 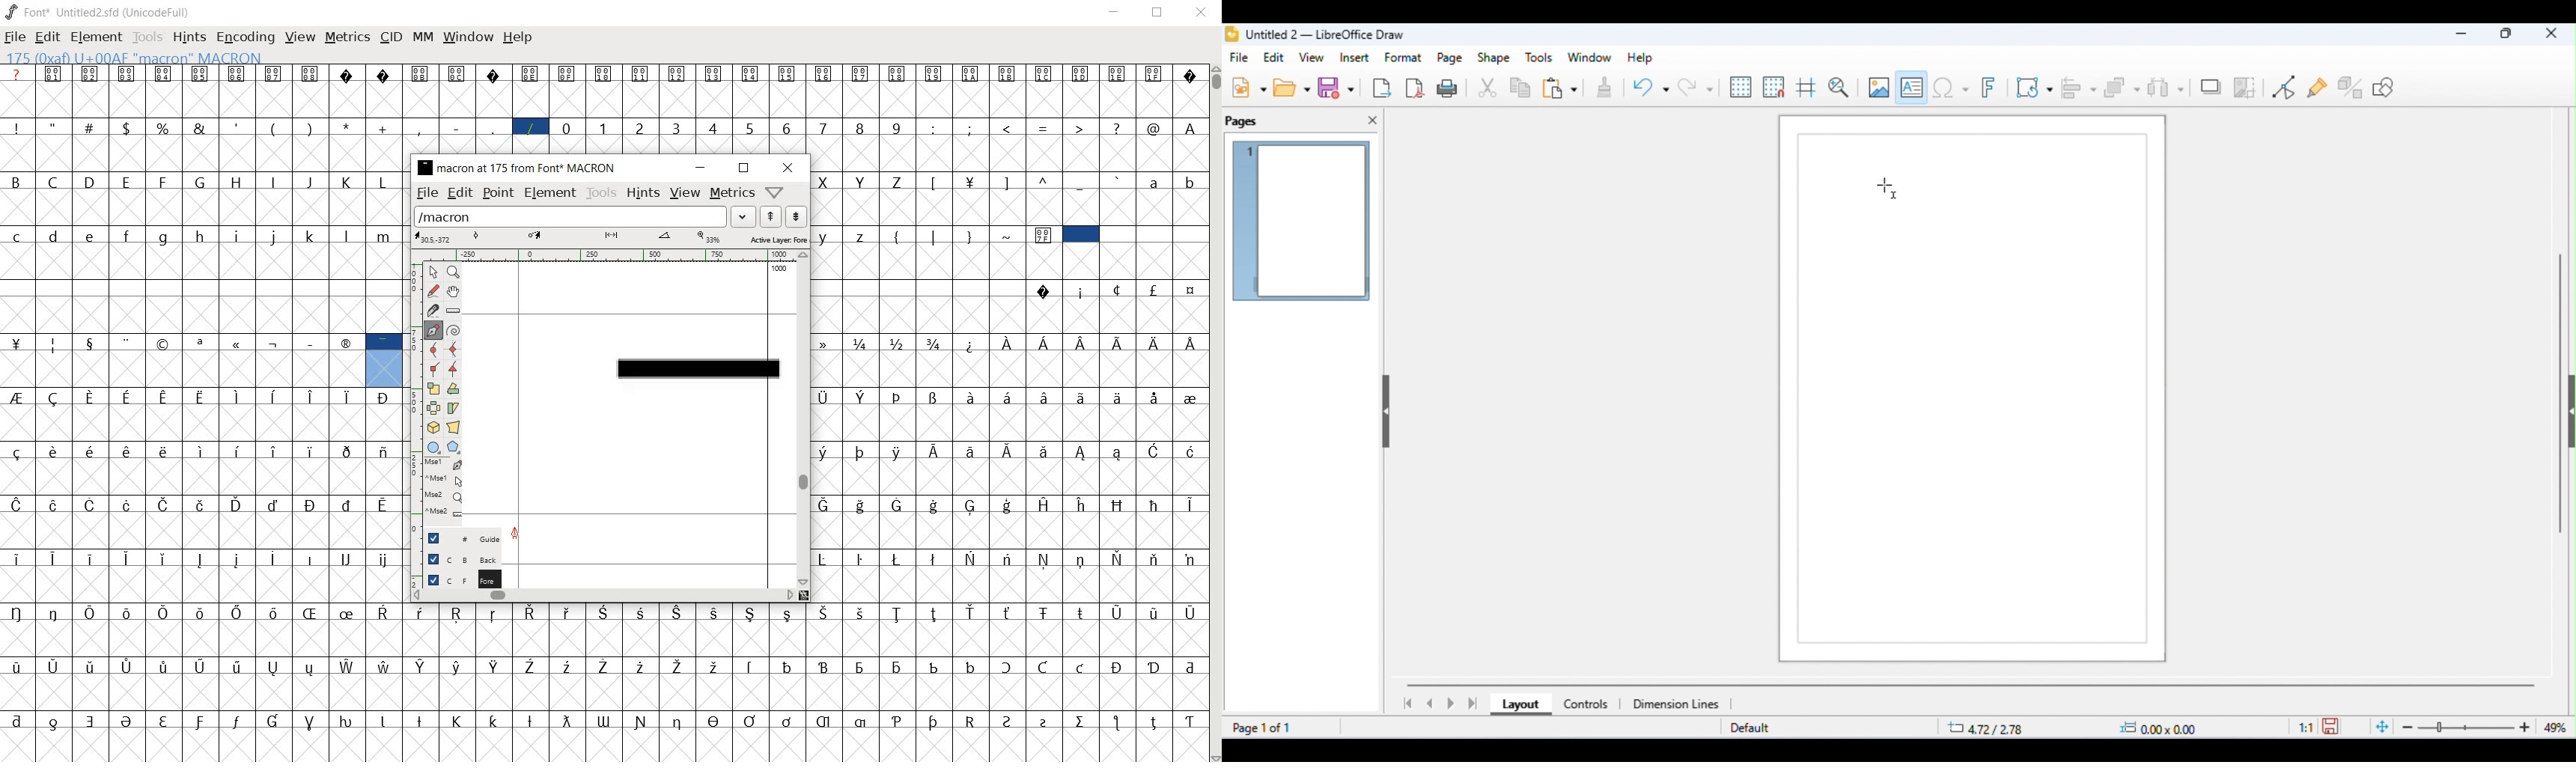 I want to click on show gluepoint functions, so click(x=2319, y=89).